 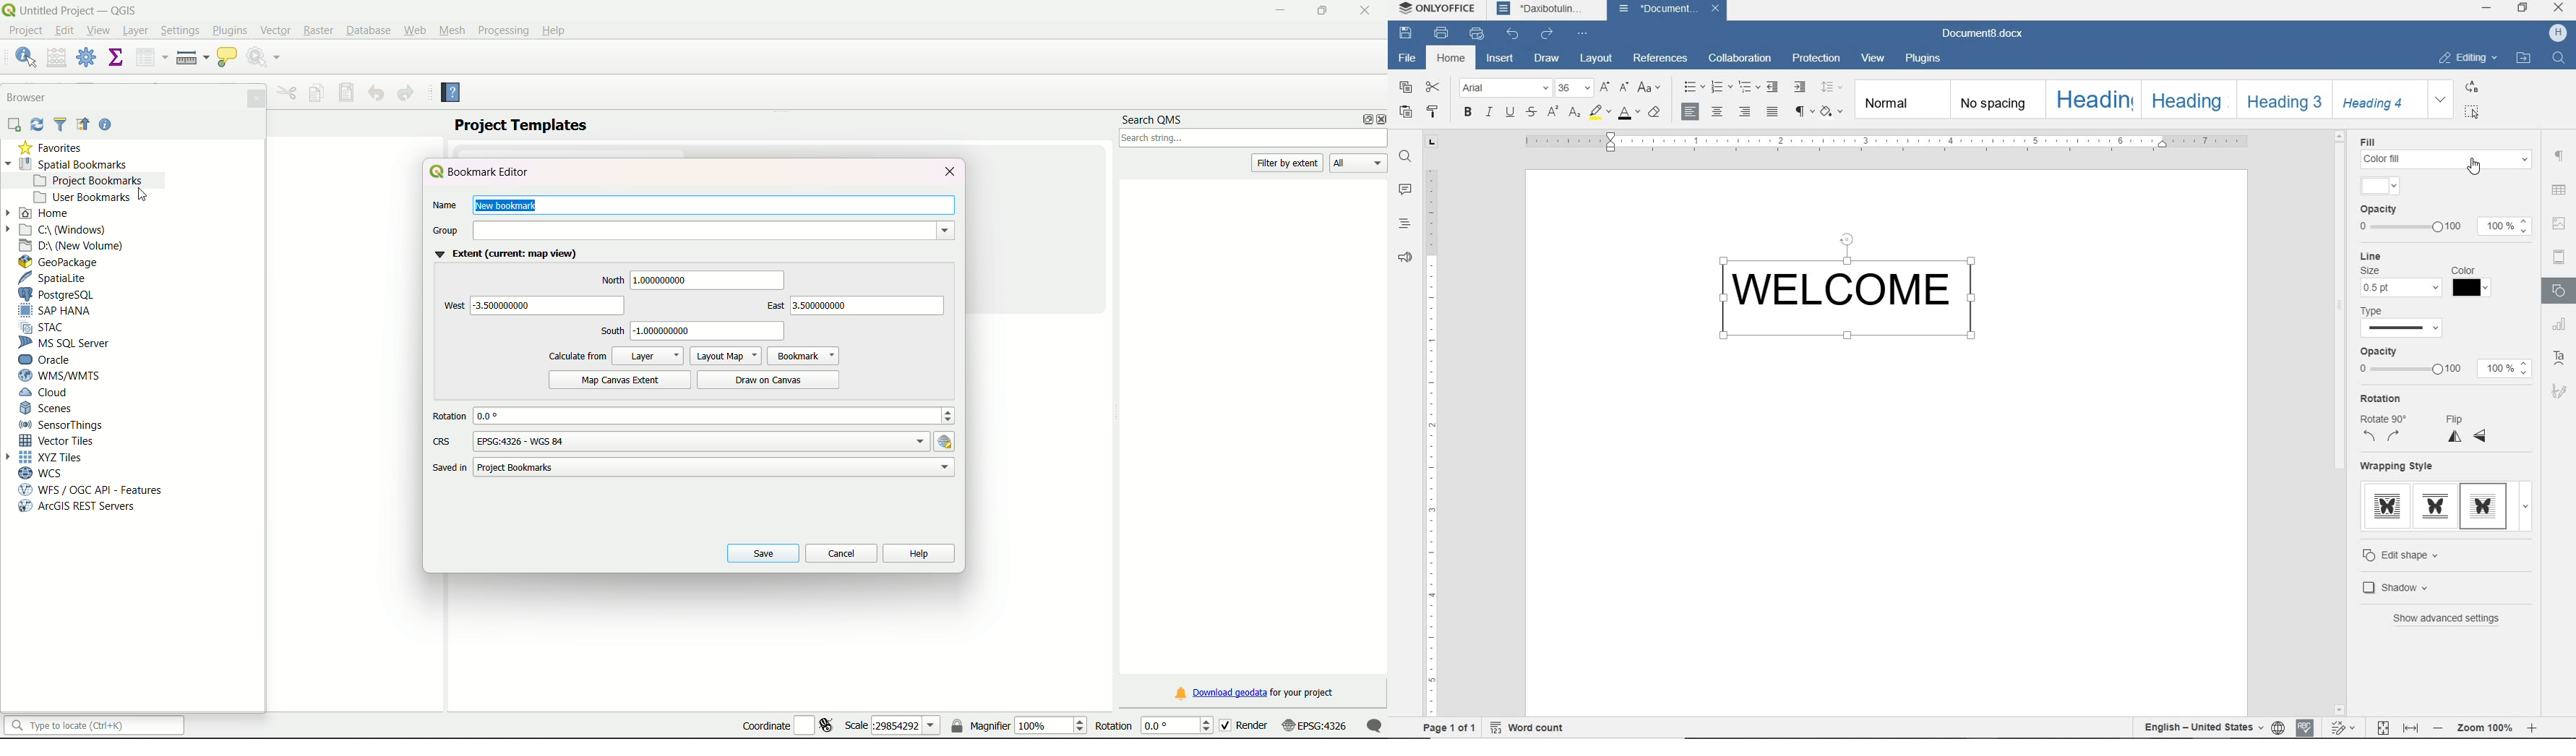 I want to click on help, so click(x=919, y=554).